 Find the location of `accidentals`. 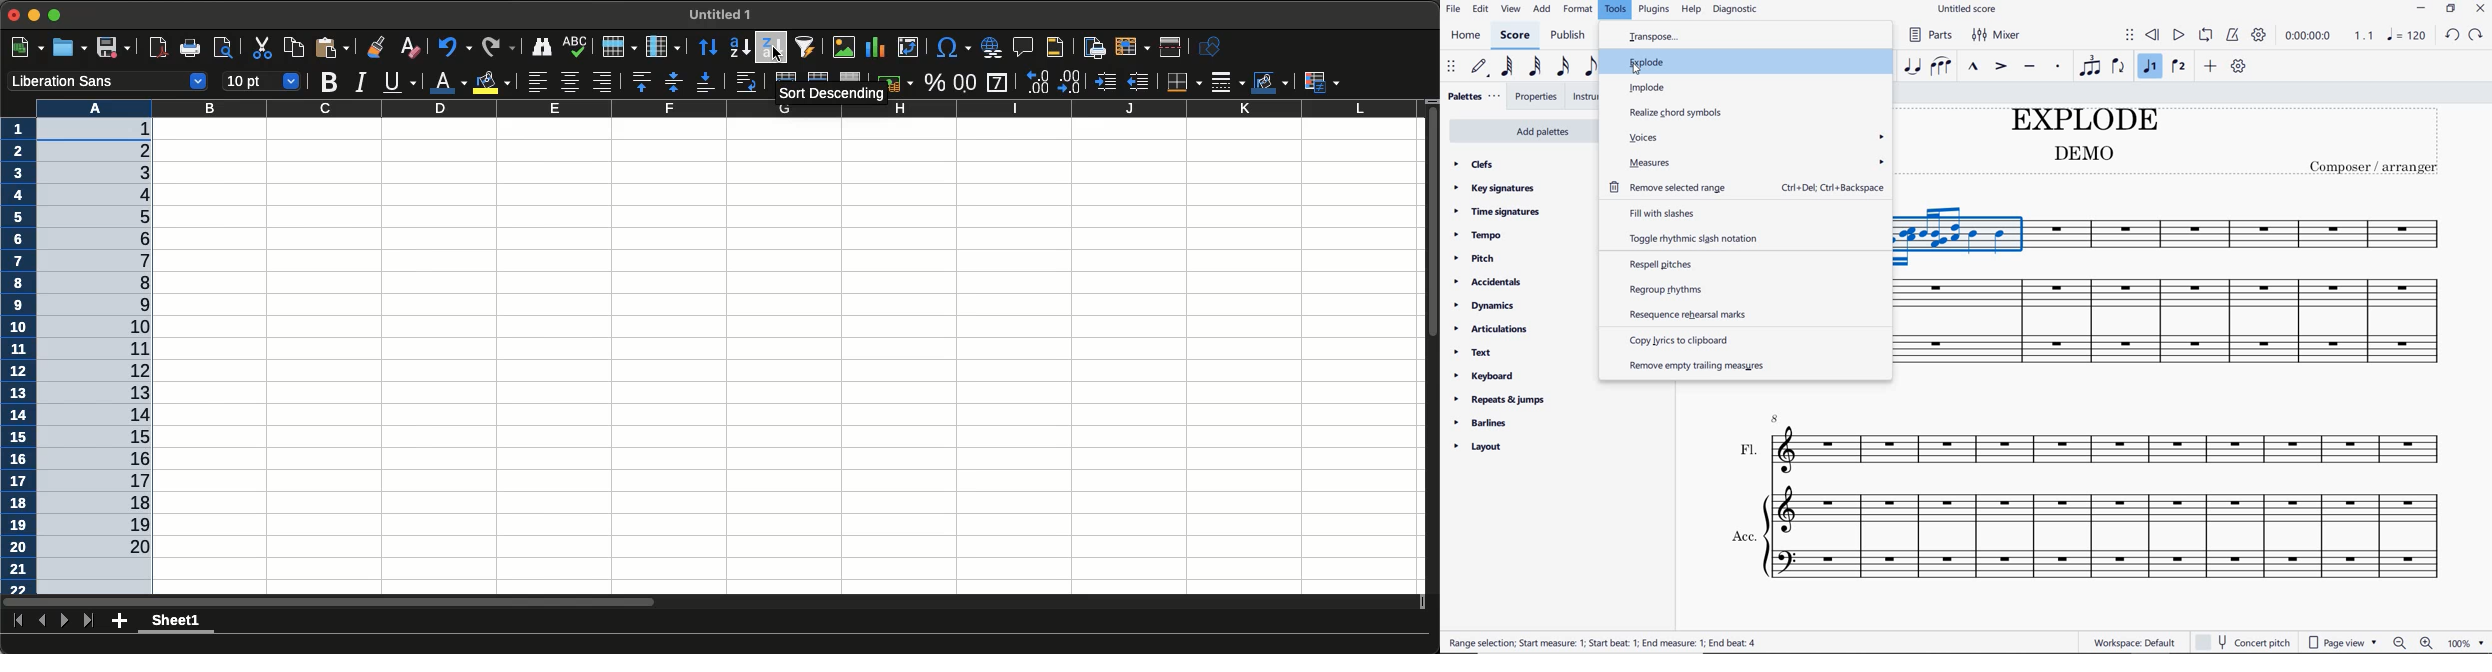

accidentals is located at coordinates (1491, 282).